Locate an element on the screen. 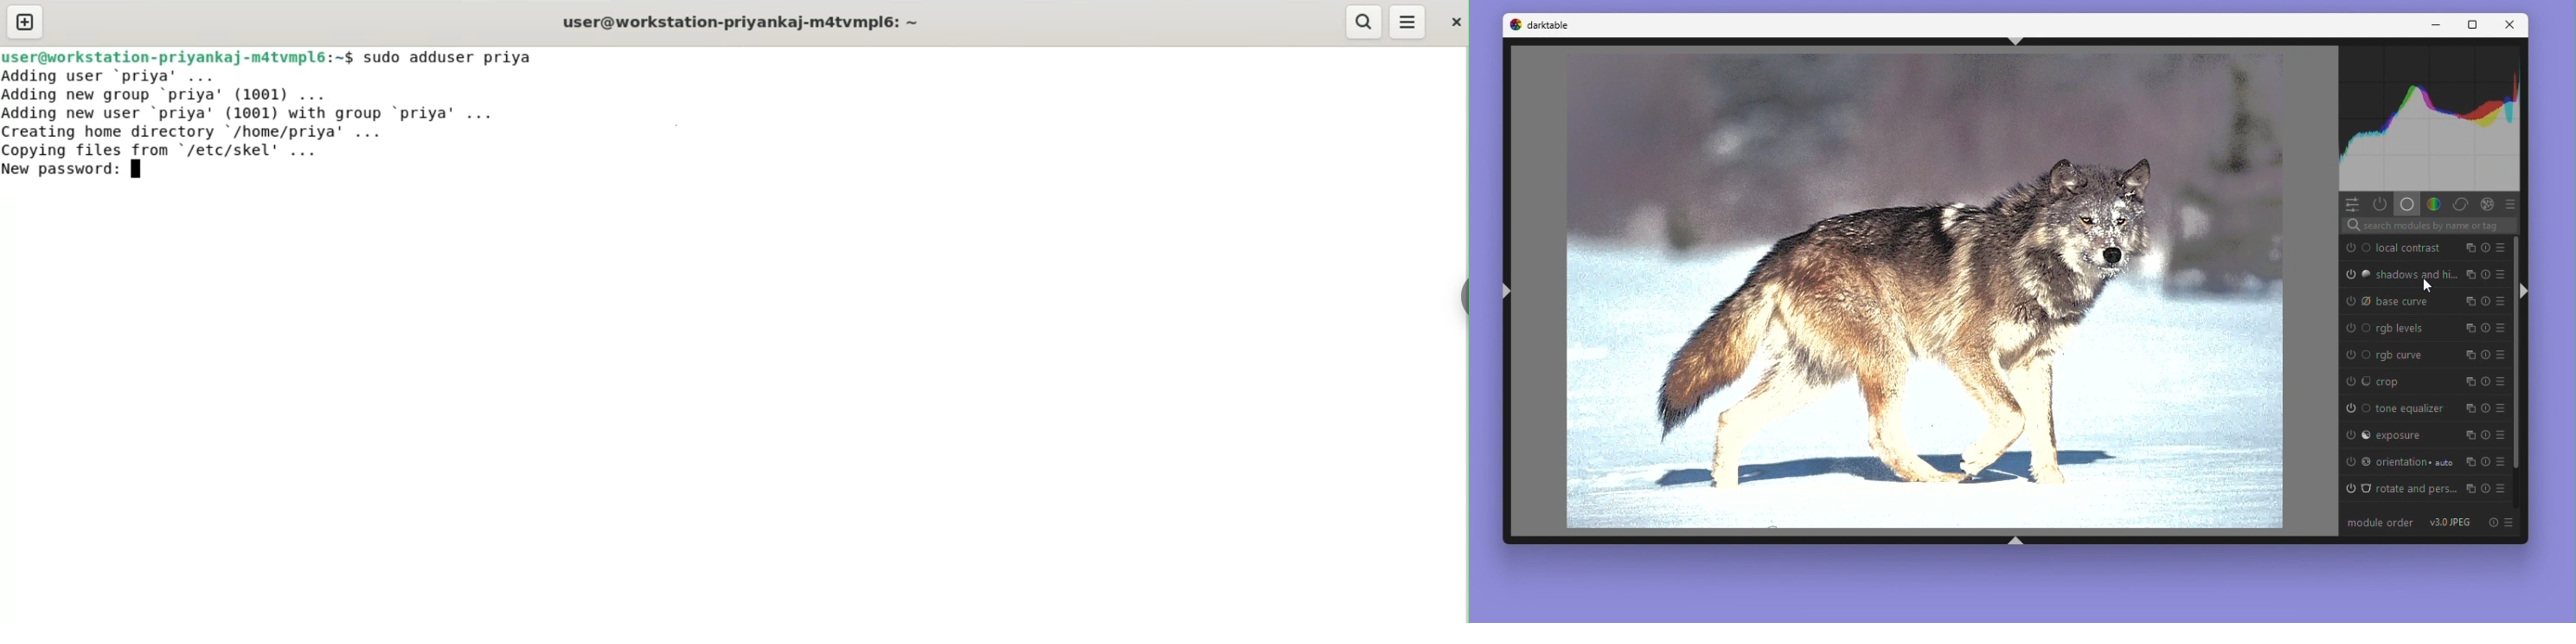 This screenshot has height=644, width=2576. close is located at coordinates (1455, 22).